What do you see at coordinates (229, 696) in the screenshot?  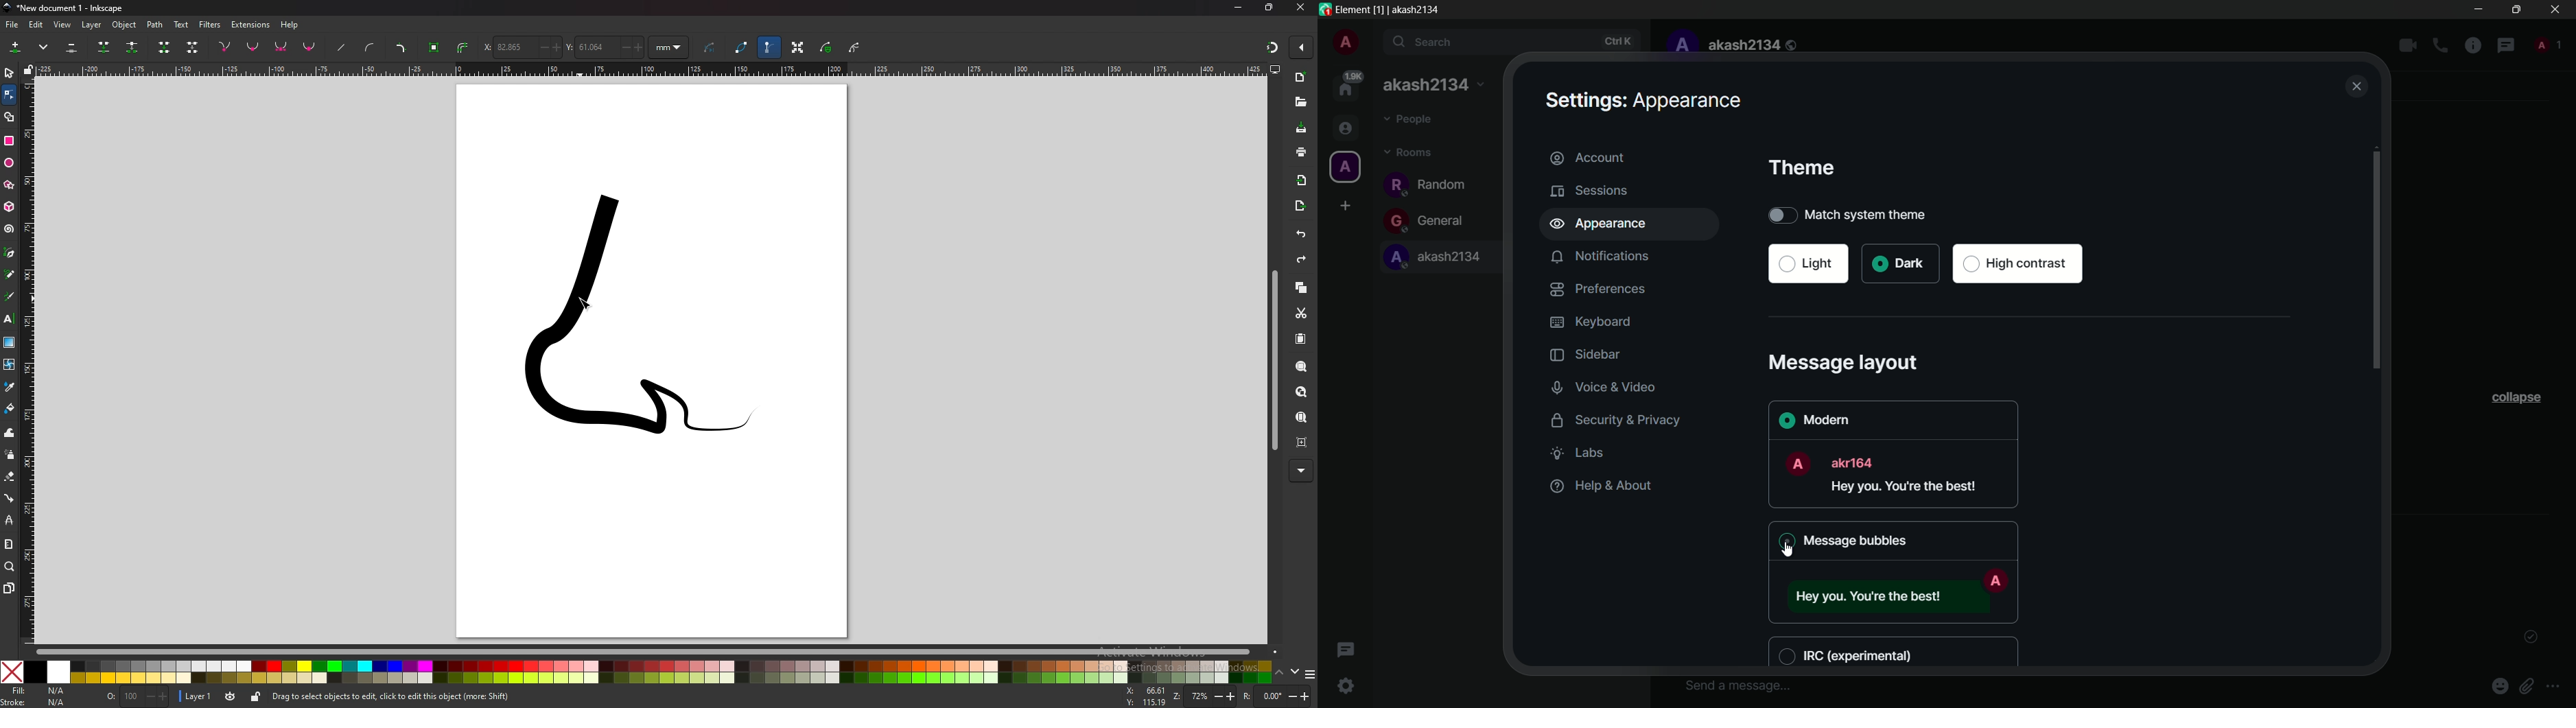 I see `toggle visibility` at bounding box center [229, 696].